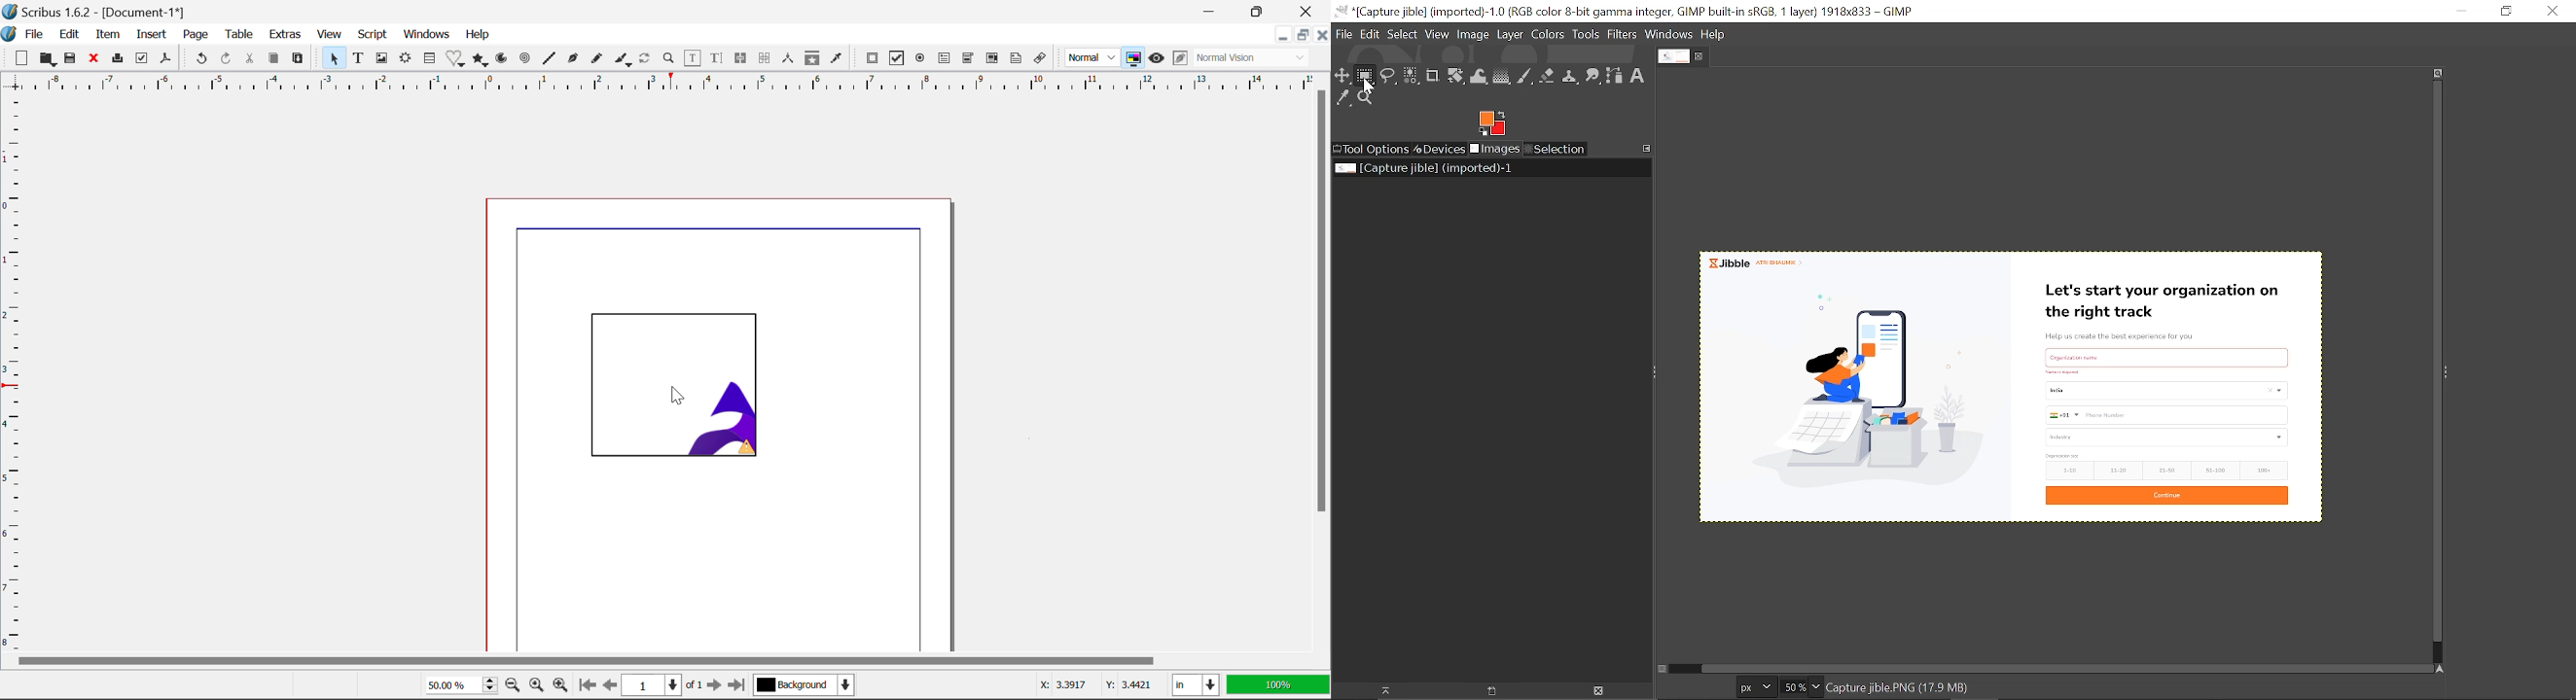 This screenshot has height=700, width=2576. What do you see at coordinates (2264, 471) in the screenshot?
I see `100+` at bounding box center [2264, 471].